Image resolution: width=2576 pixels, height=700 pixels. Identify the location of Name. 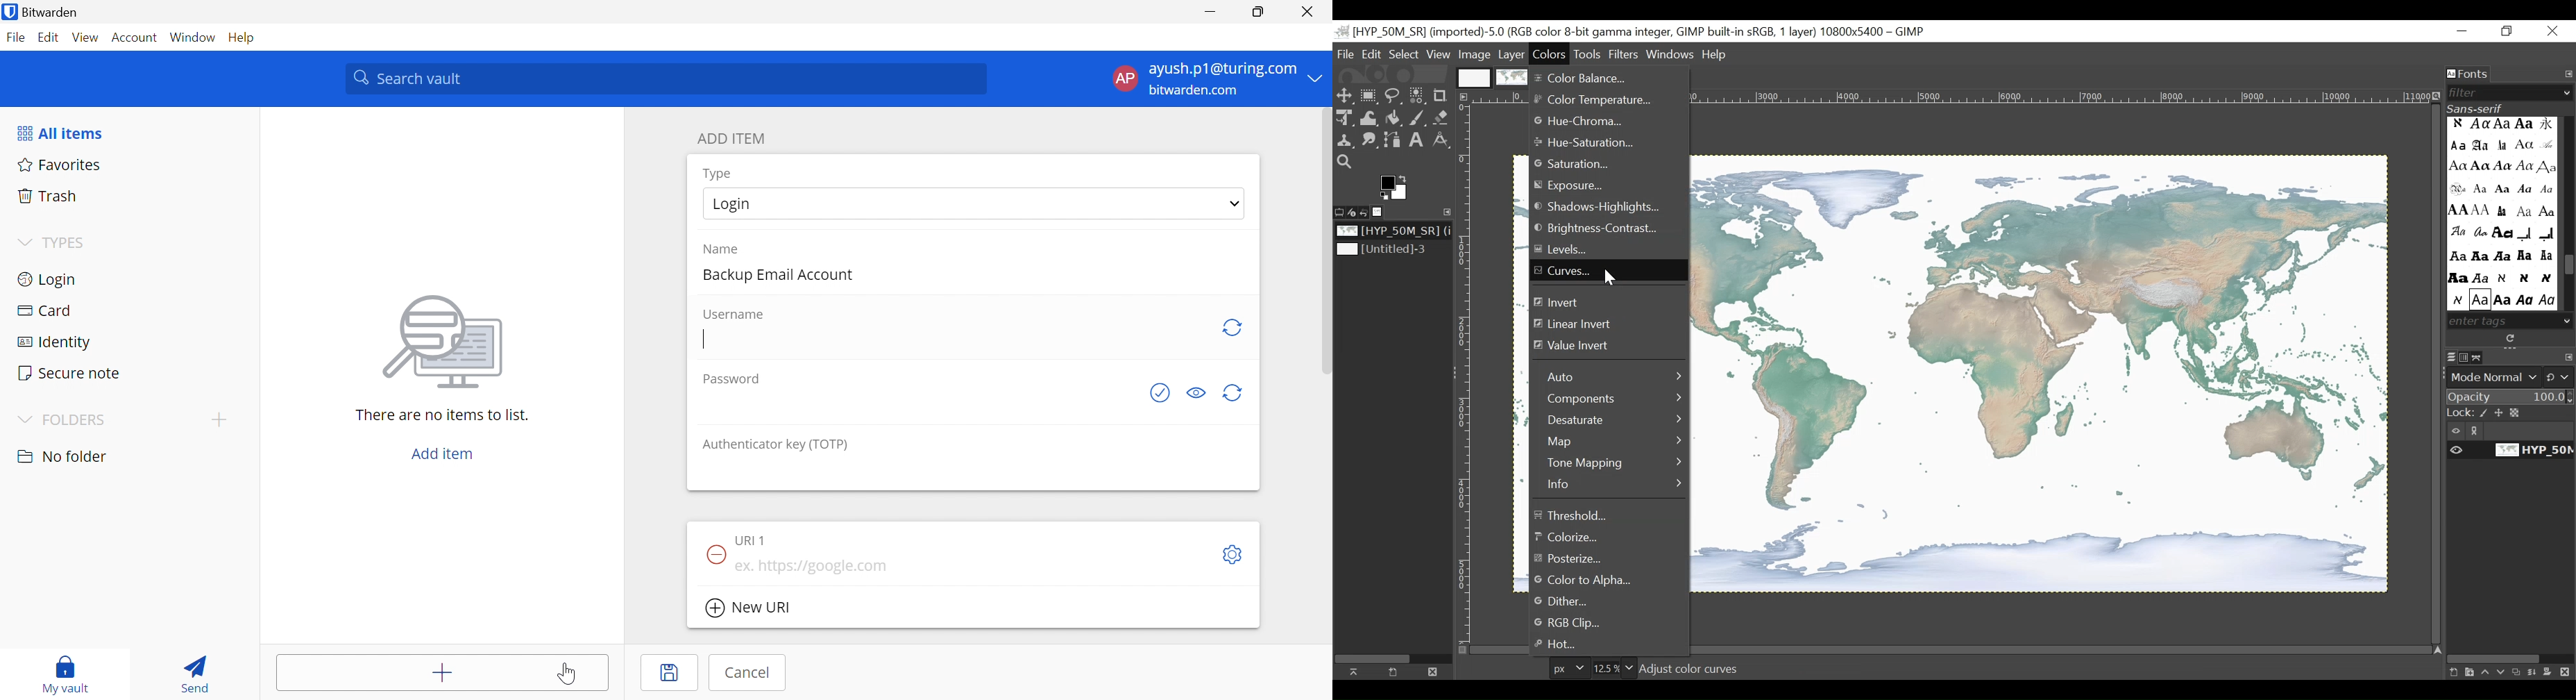
(721, 249).